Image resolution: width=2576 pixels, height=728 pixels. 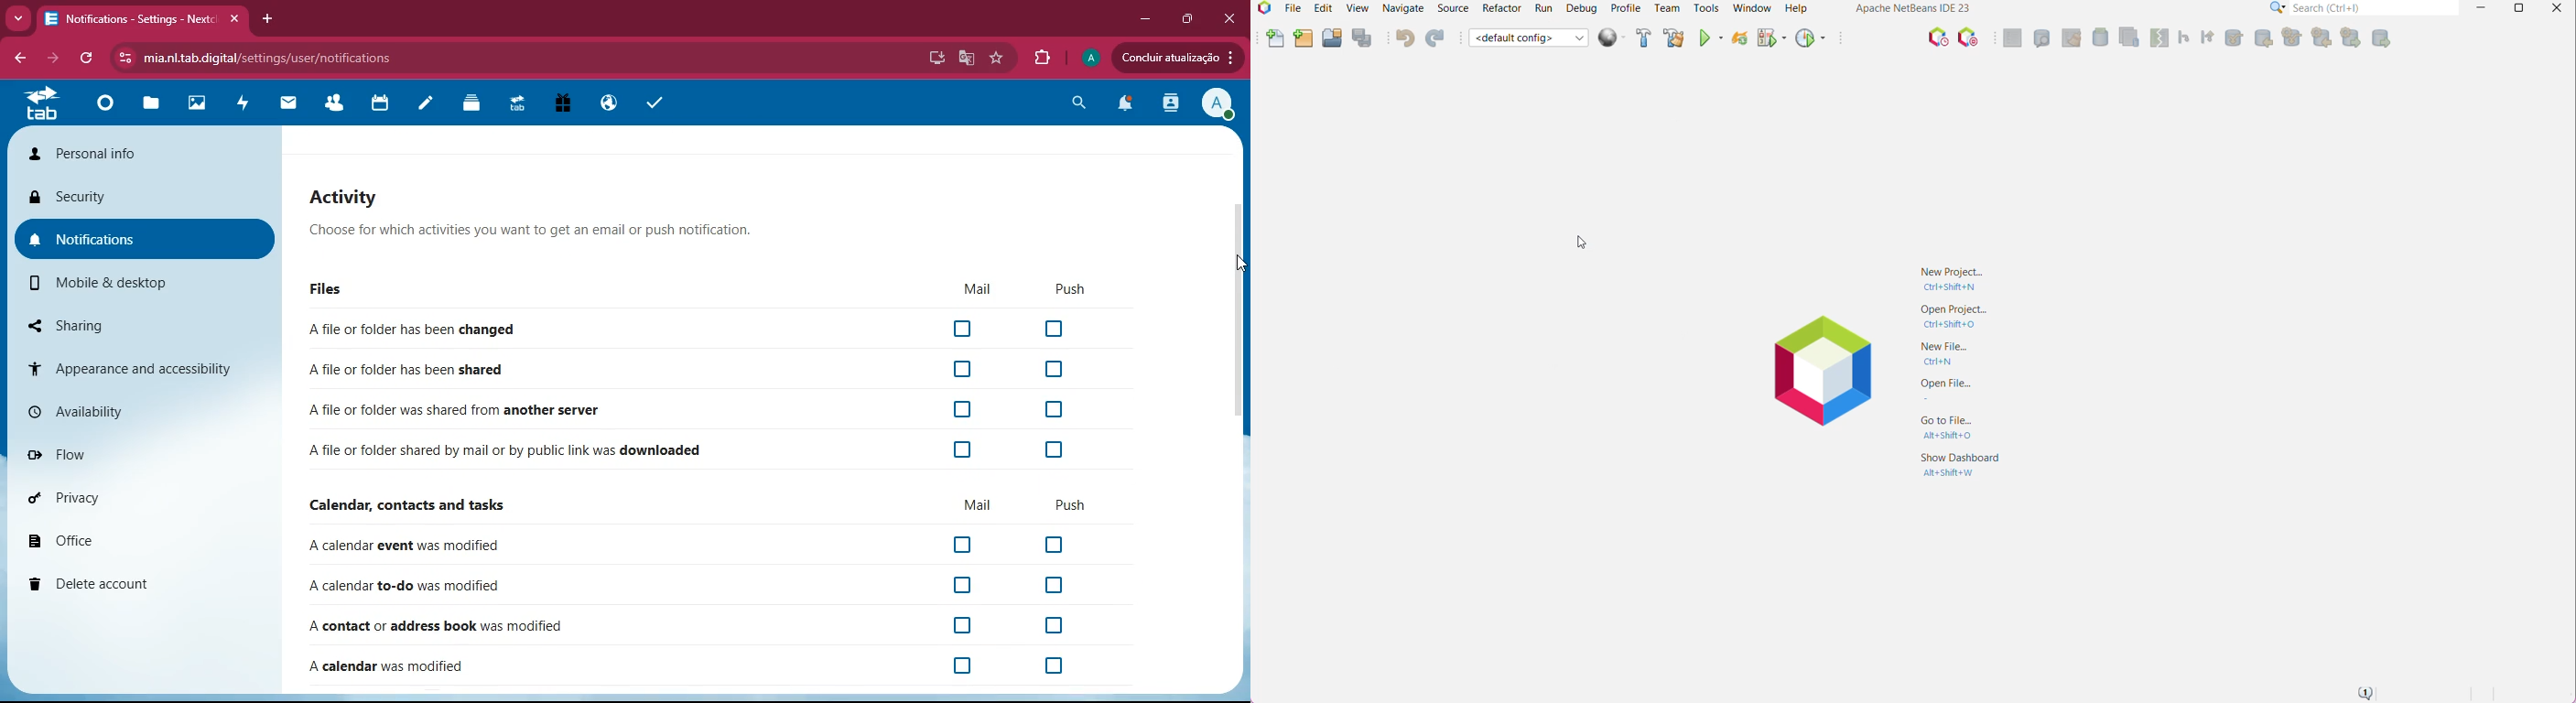 What do you see at coordinates (102, 112) in the screenshot?
I see `home` at bounding box center [102, 112].